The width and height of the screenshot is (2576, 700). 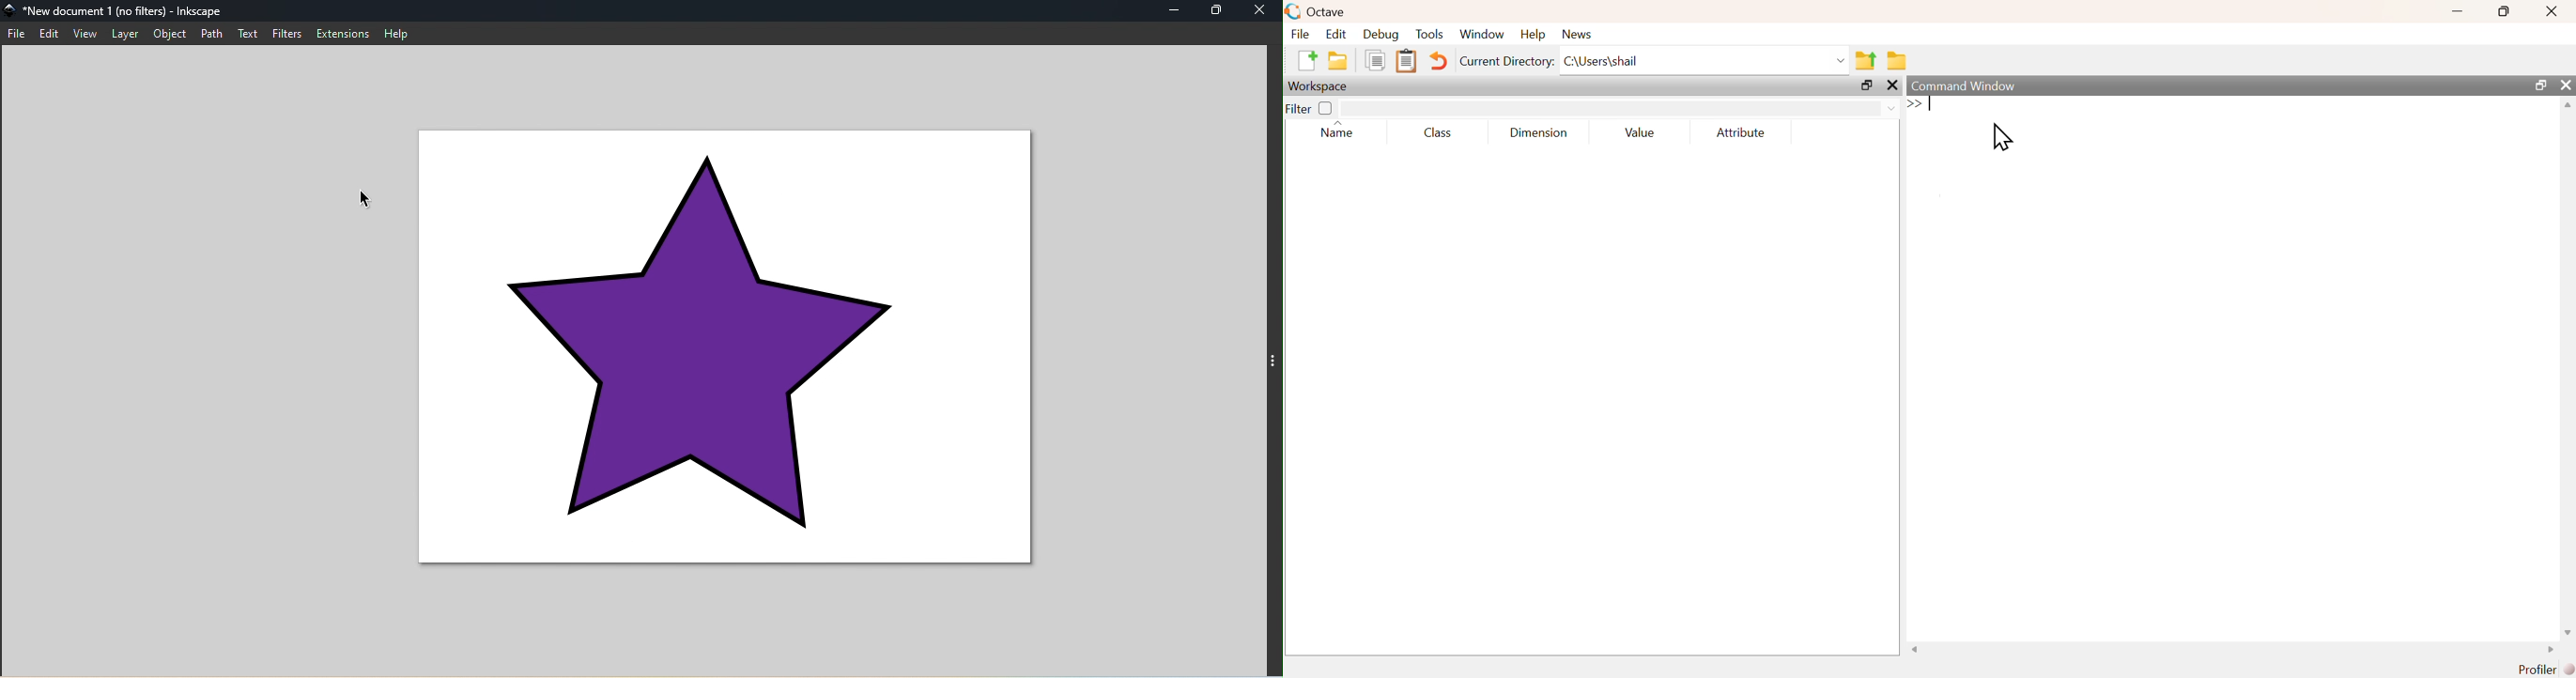 What do you see at coordinates (124, 32) in the screenshot?
I see `Layer` at bounding box center [124, 32].